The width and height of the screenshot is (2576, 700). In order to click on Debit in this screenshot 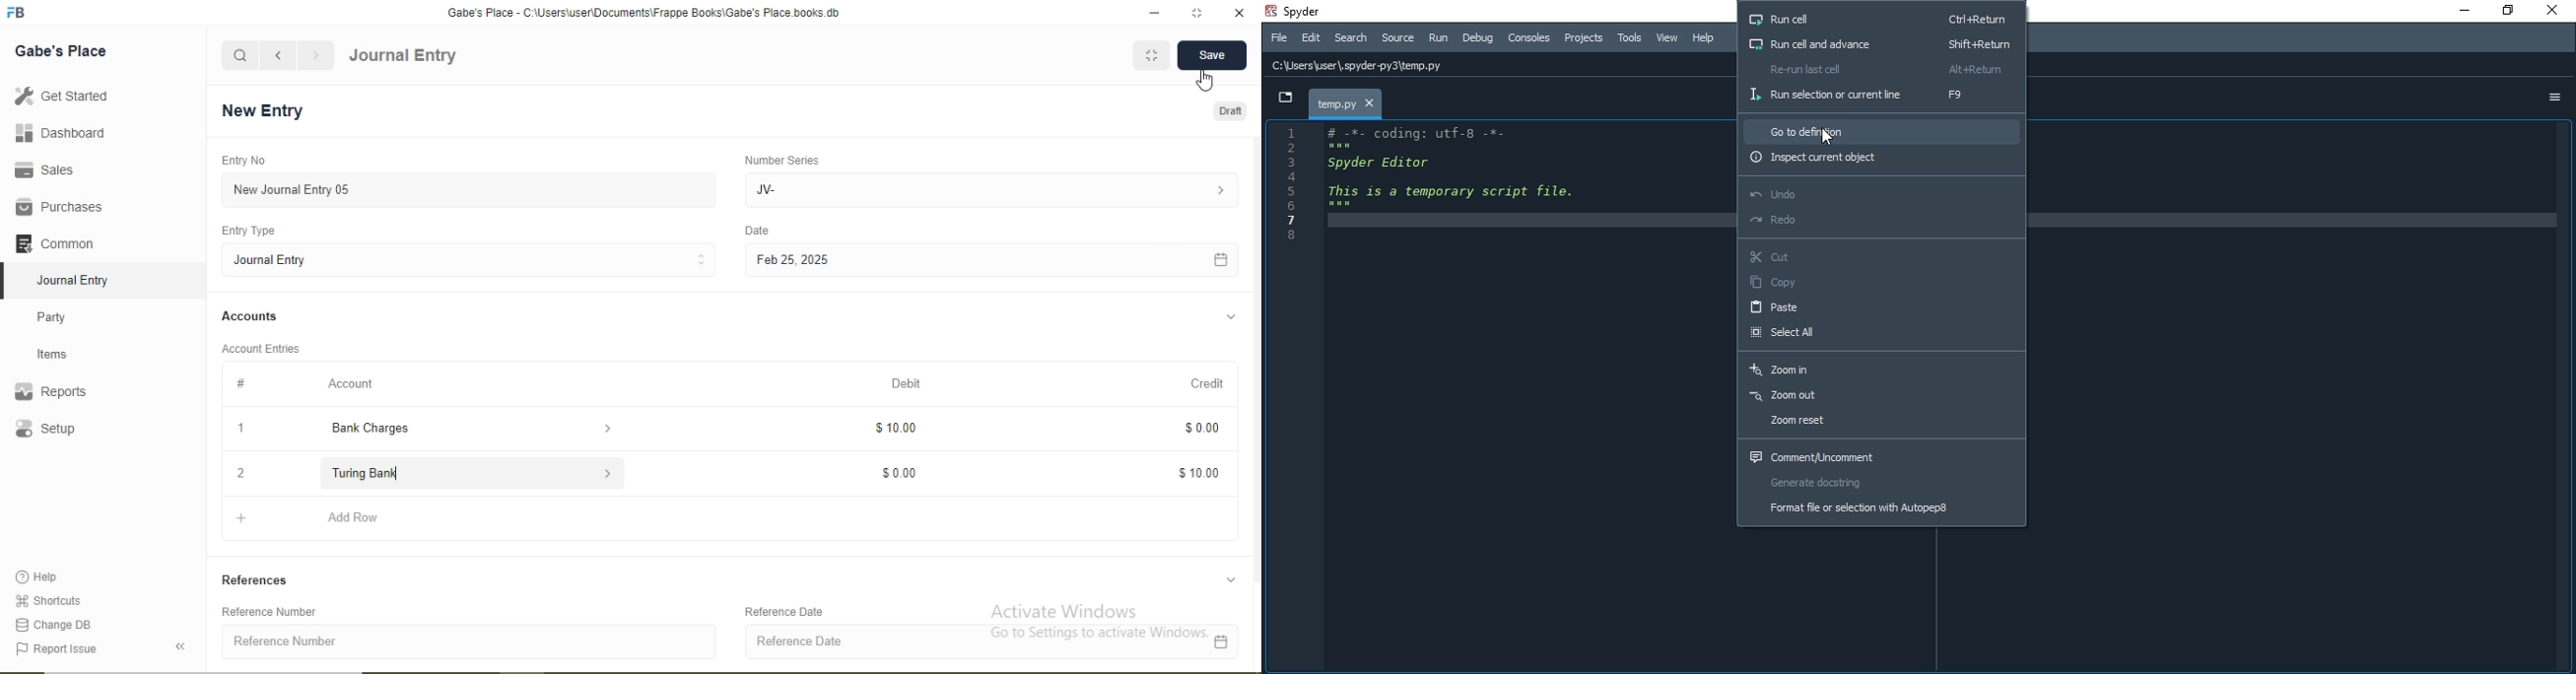, I will do `click(909, 384)`.